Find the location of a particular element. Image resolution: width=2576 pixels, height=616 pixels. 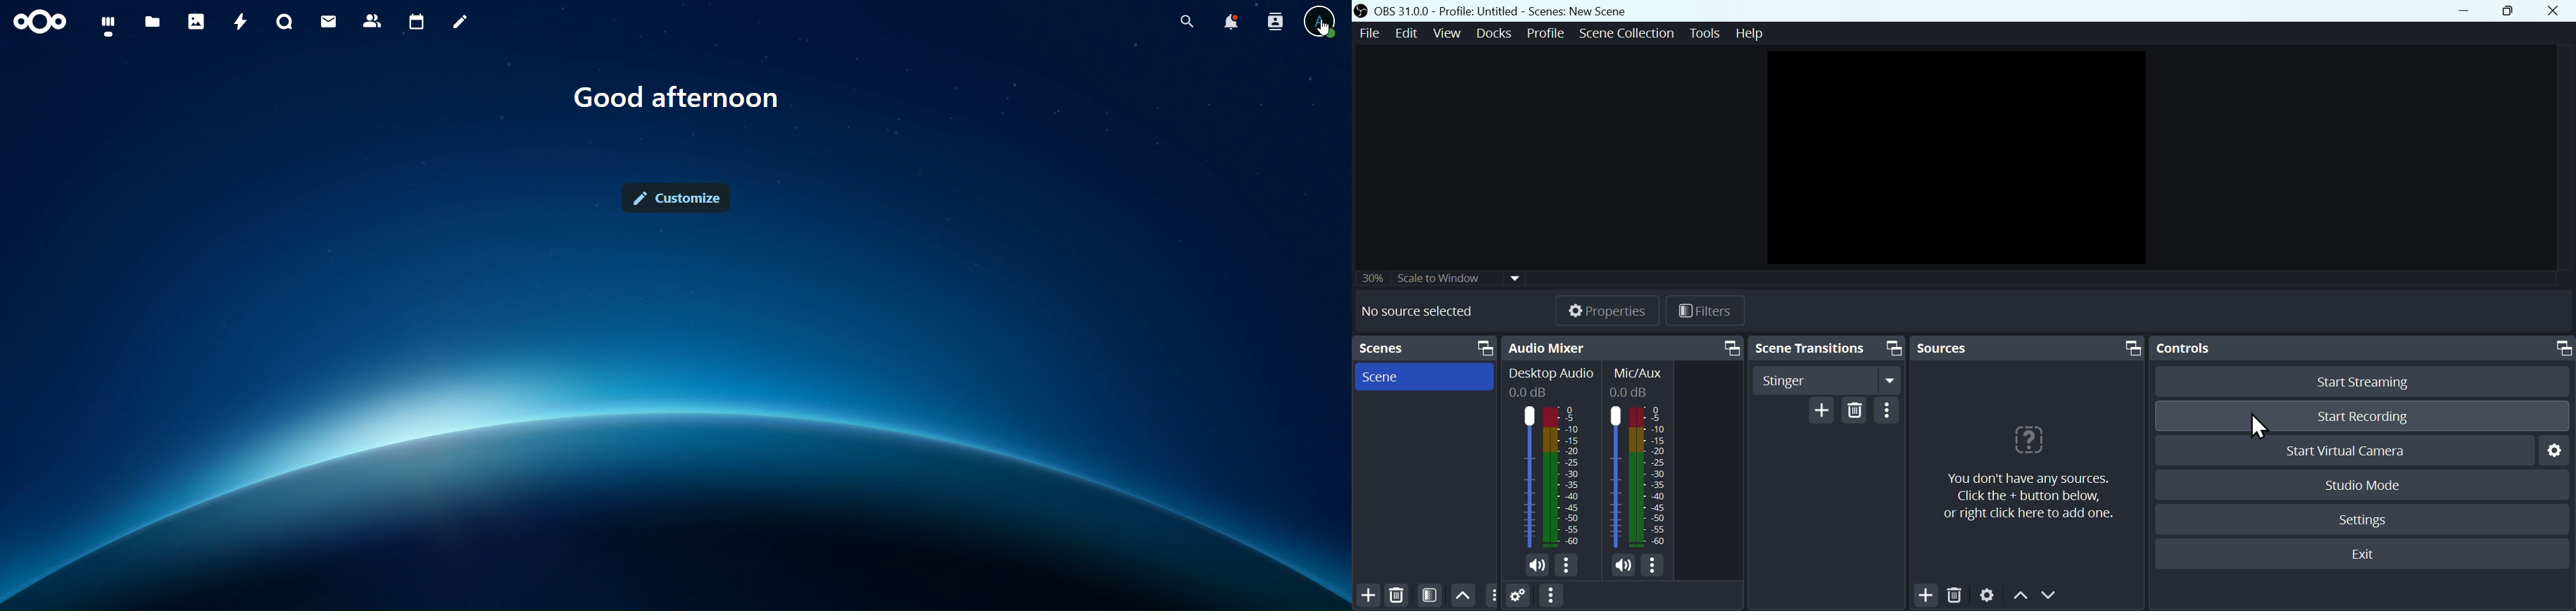

Properties is located at coordinates (1607, 309).